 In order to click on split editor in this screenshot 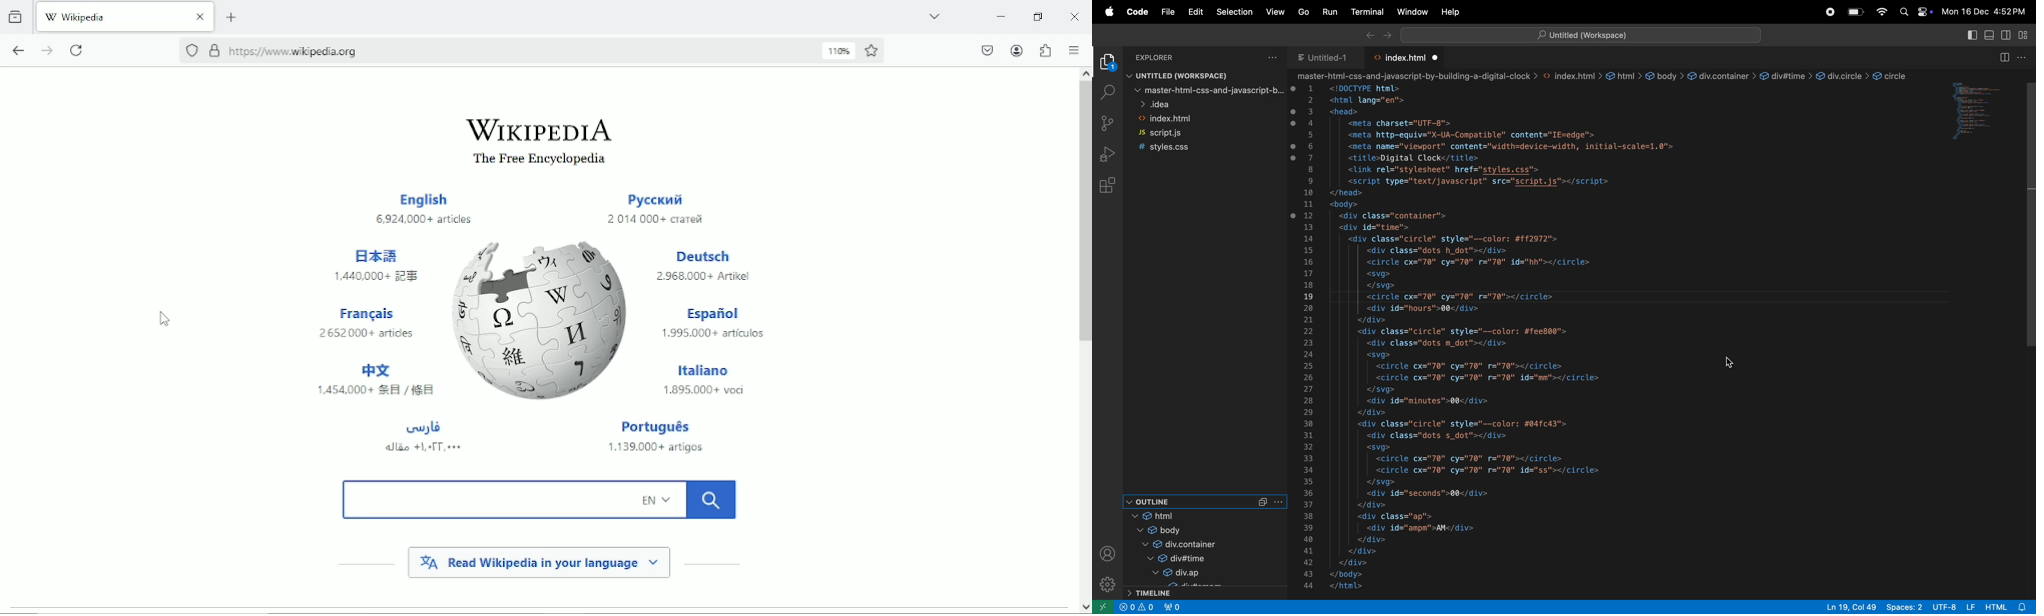, I will do `click(2003, 57)`.